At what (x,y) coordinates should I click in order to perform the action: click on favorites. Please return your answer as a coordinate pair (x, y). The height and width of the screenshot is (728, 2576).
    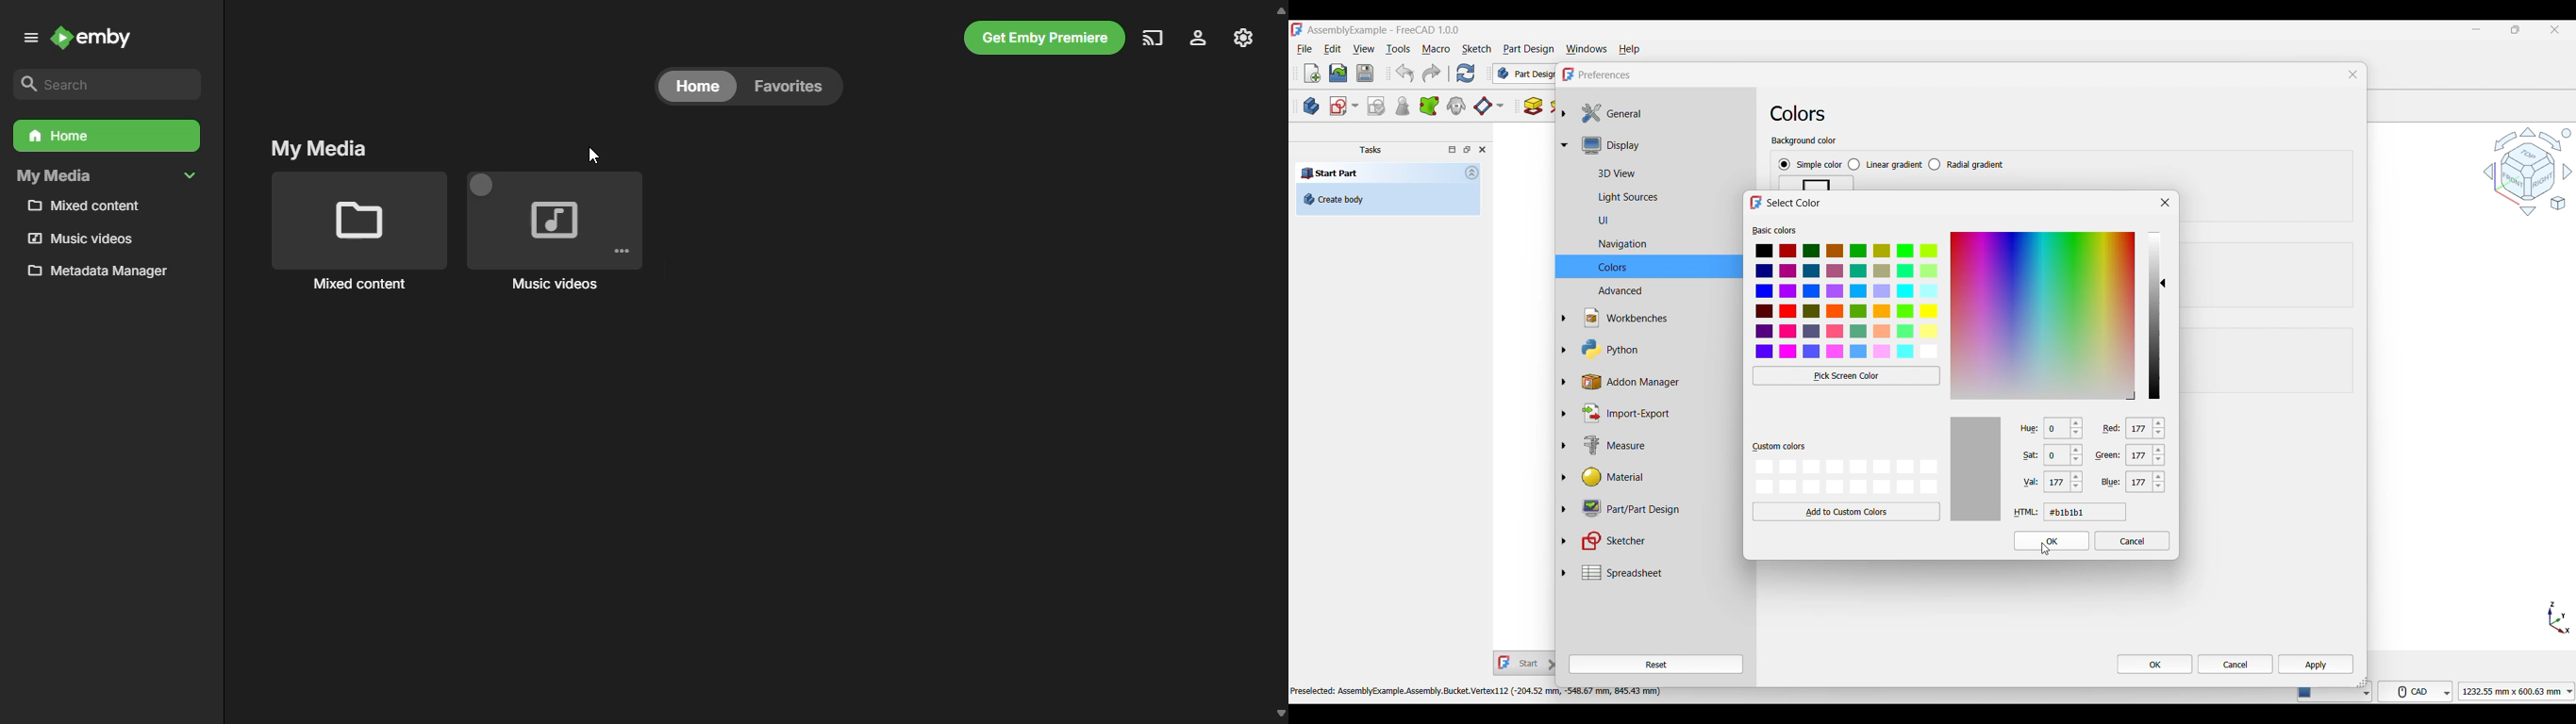
    Looking at the image, I should click on (788, 86).